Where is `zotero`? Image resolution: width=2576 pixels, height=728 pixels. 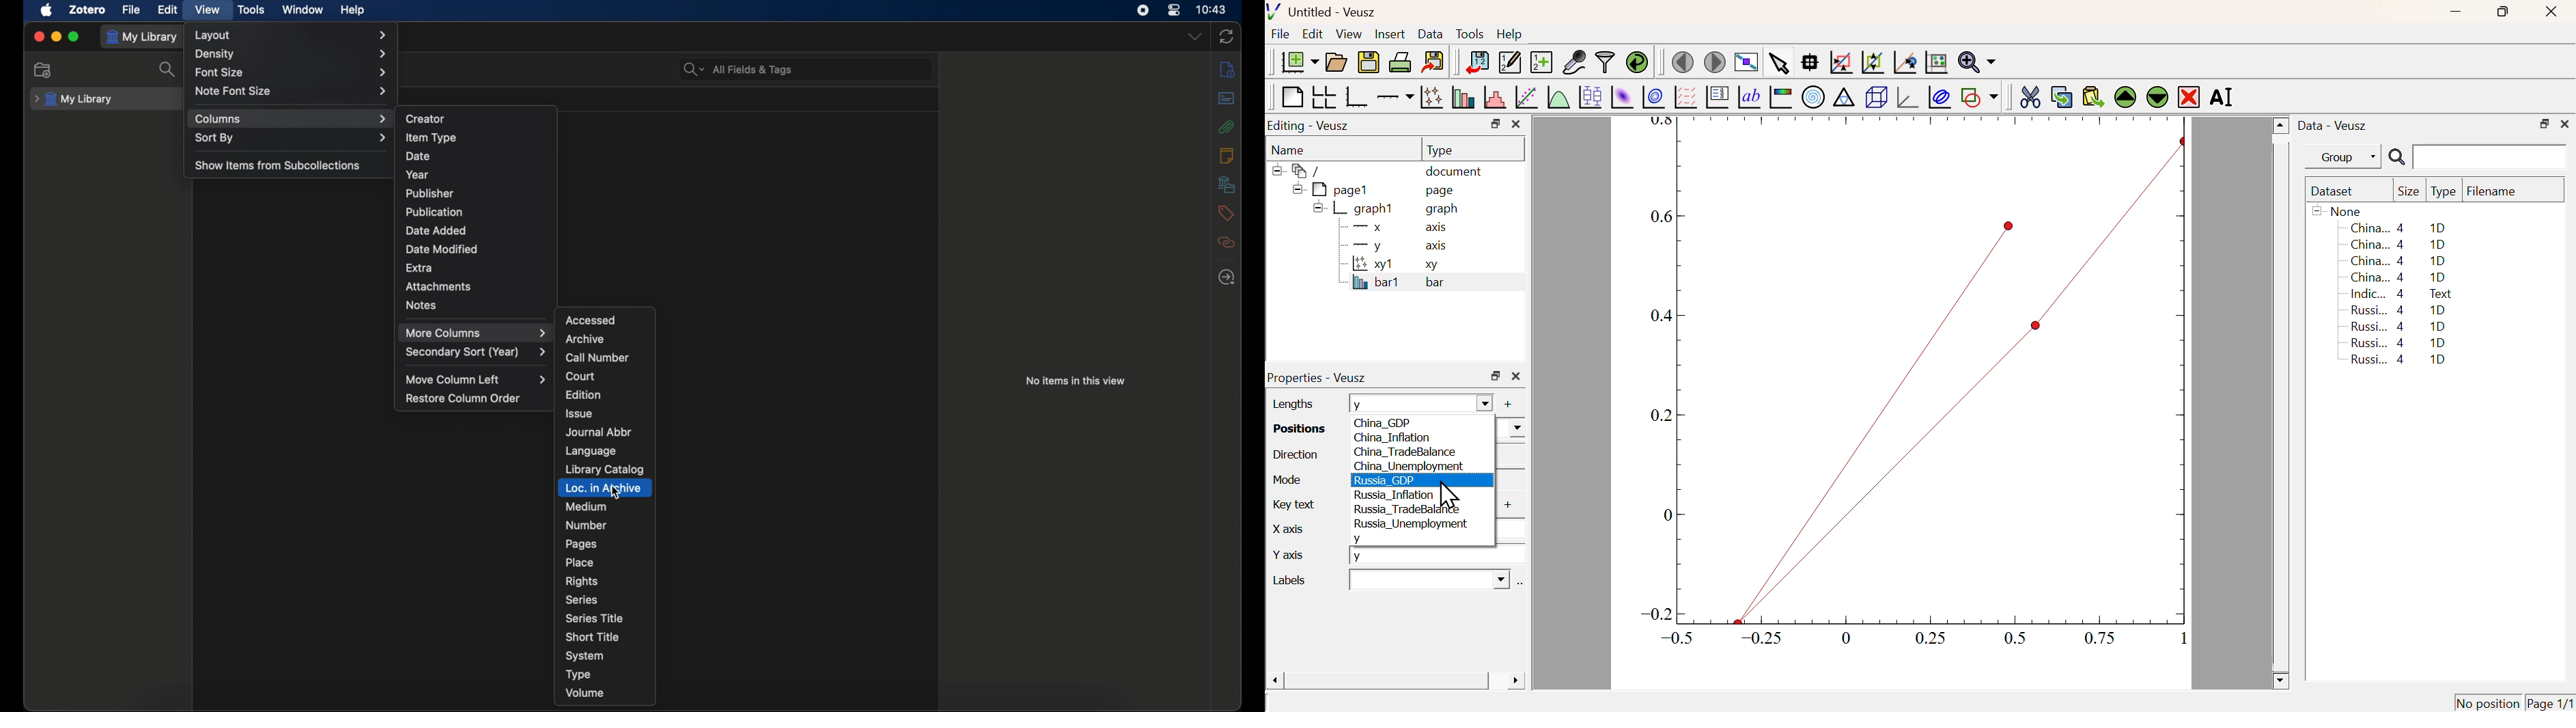
zotero is located at coordinates (88, 10).